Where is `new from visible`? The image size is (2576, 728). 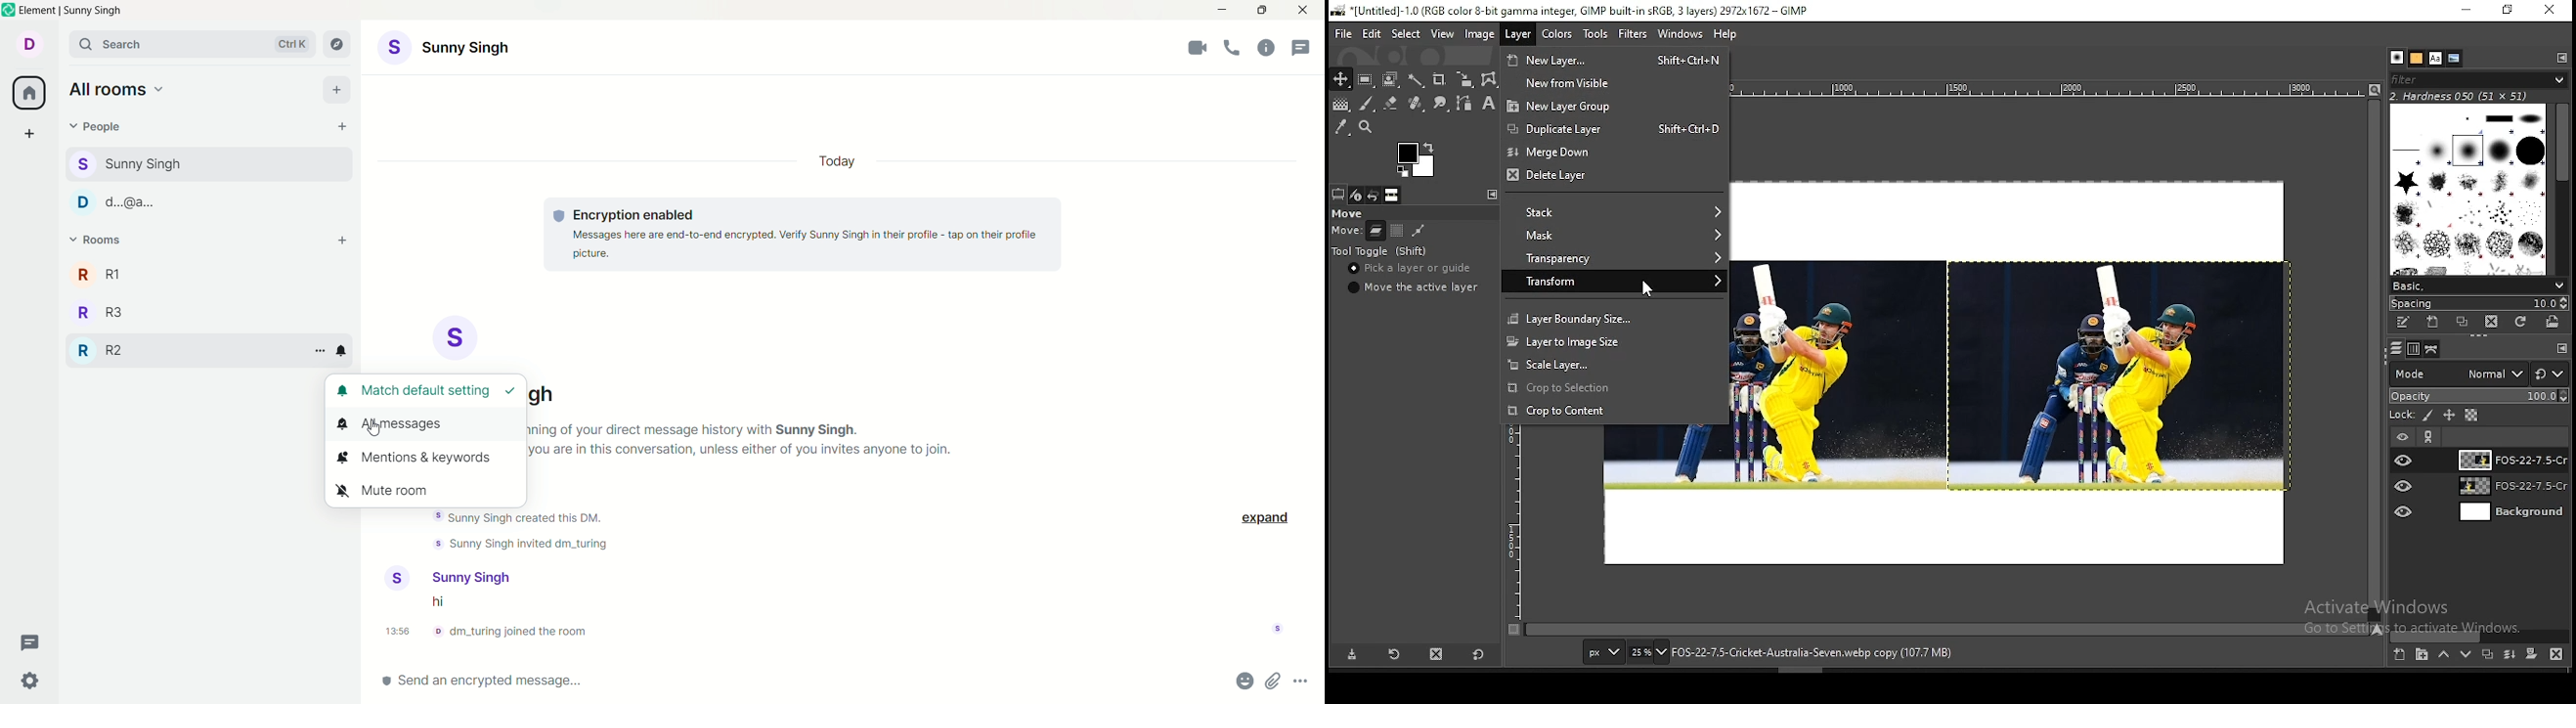 new from visible is located at coordinates (1617, 82).